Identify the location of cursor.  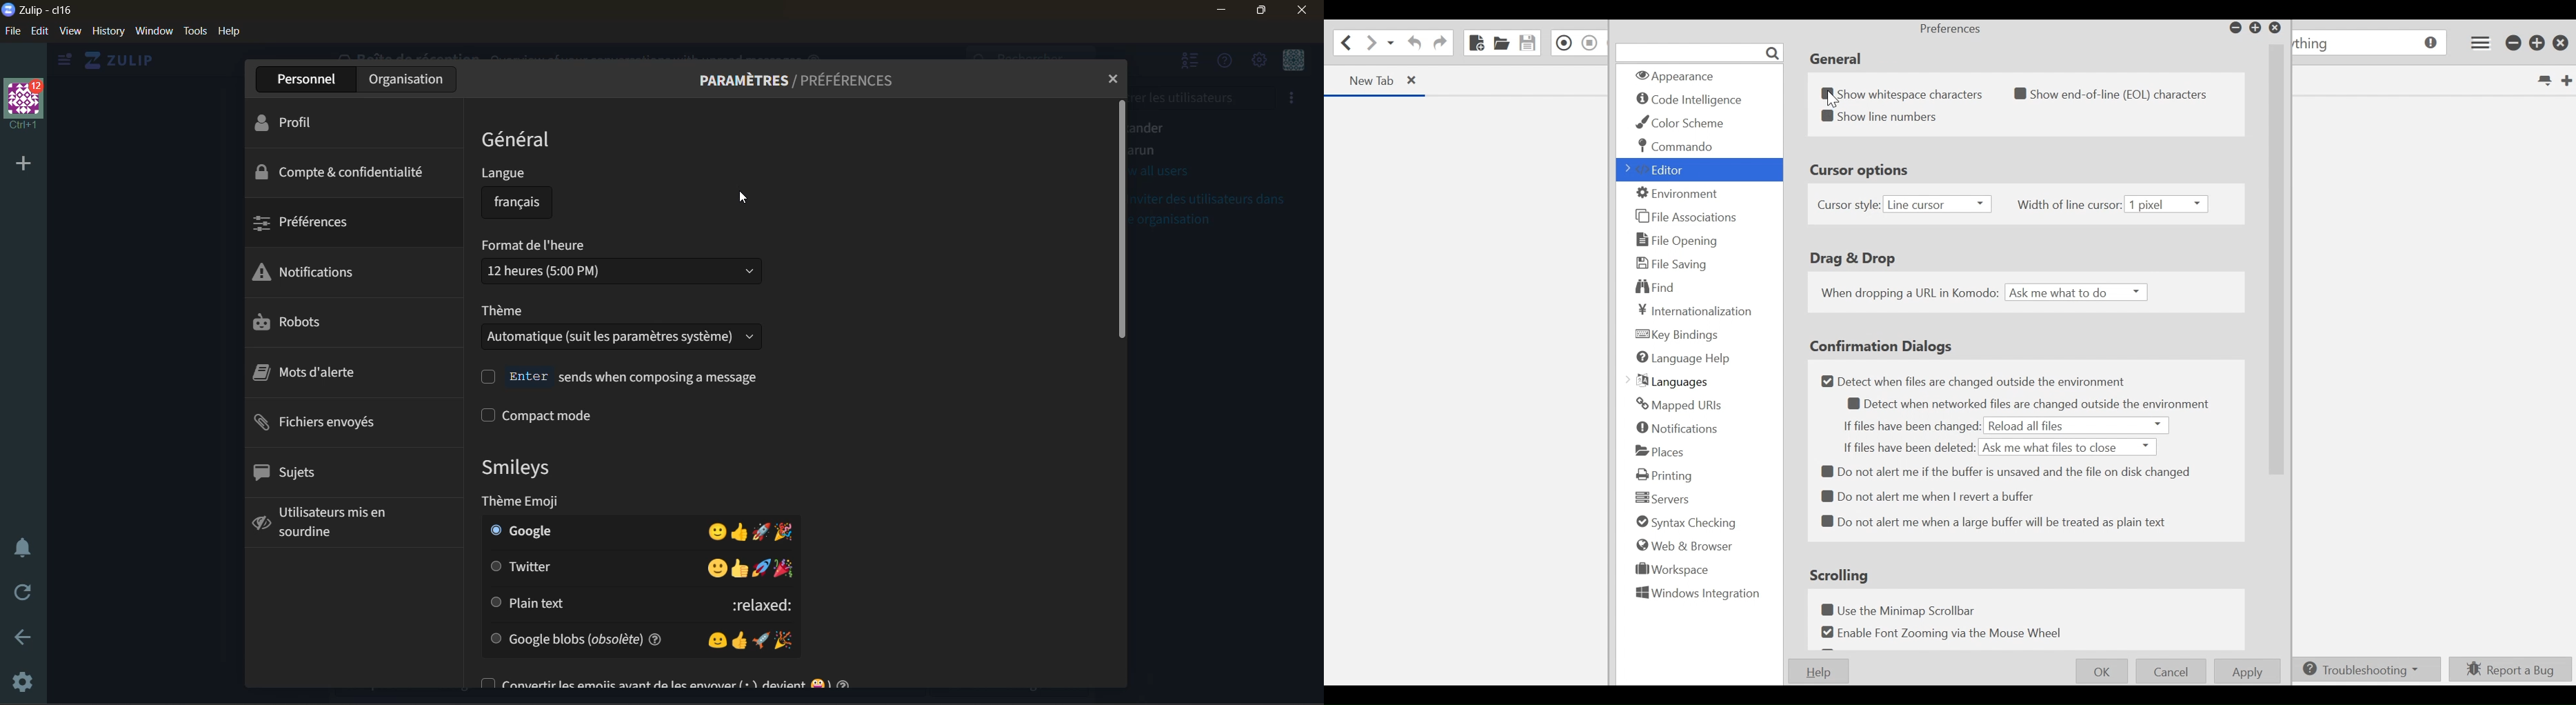
(743, 196).